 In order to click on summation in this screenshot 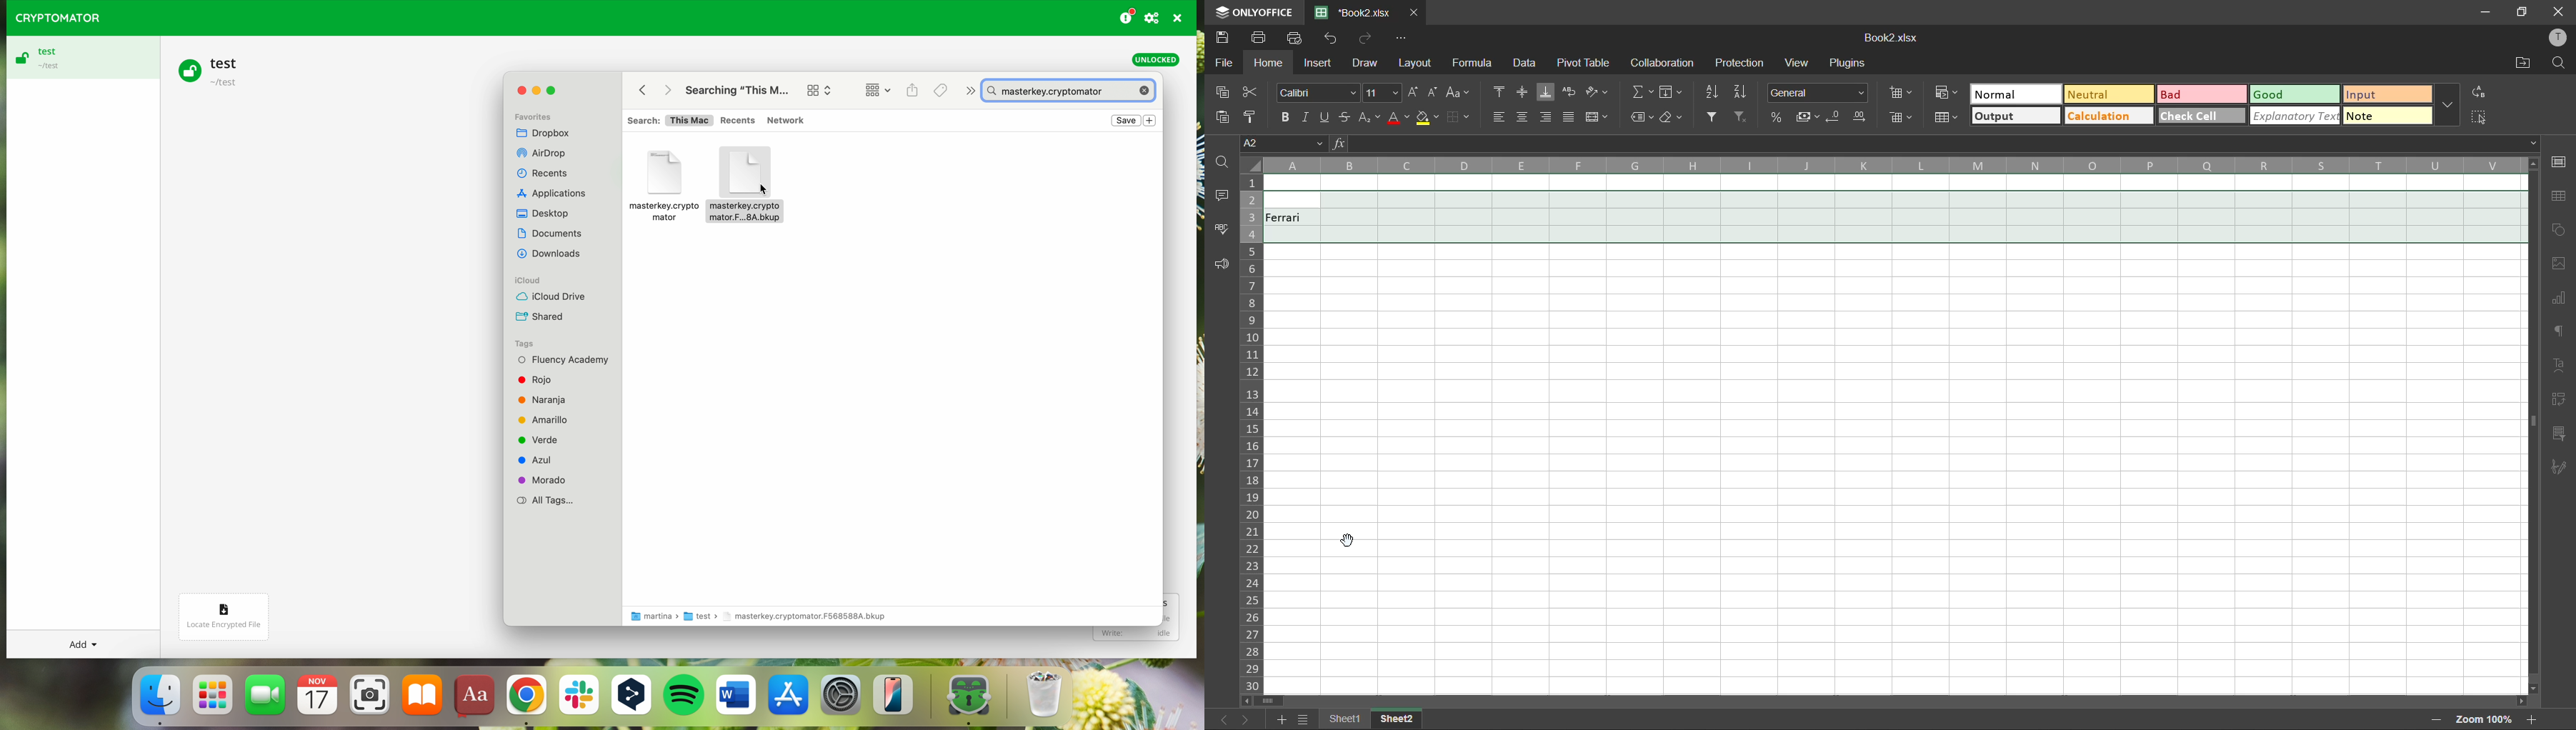, I will do `click(1640, 93)`.